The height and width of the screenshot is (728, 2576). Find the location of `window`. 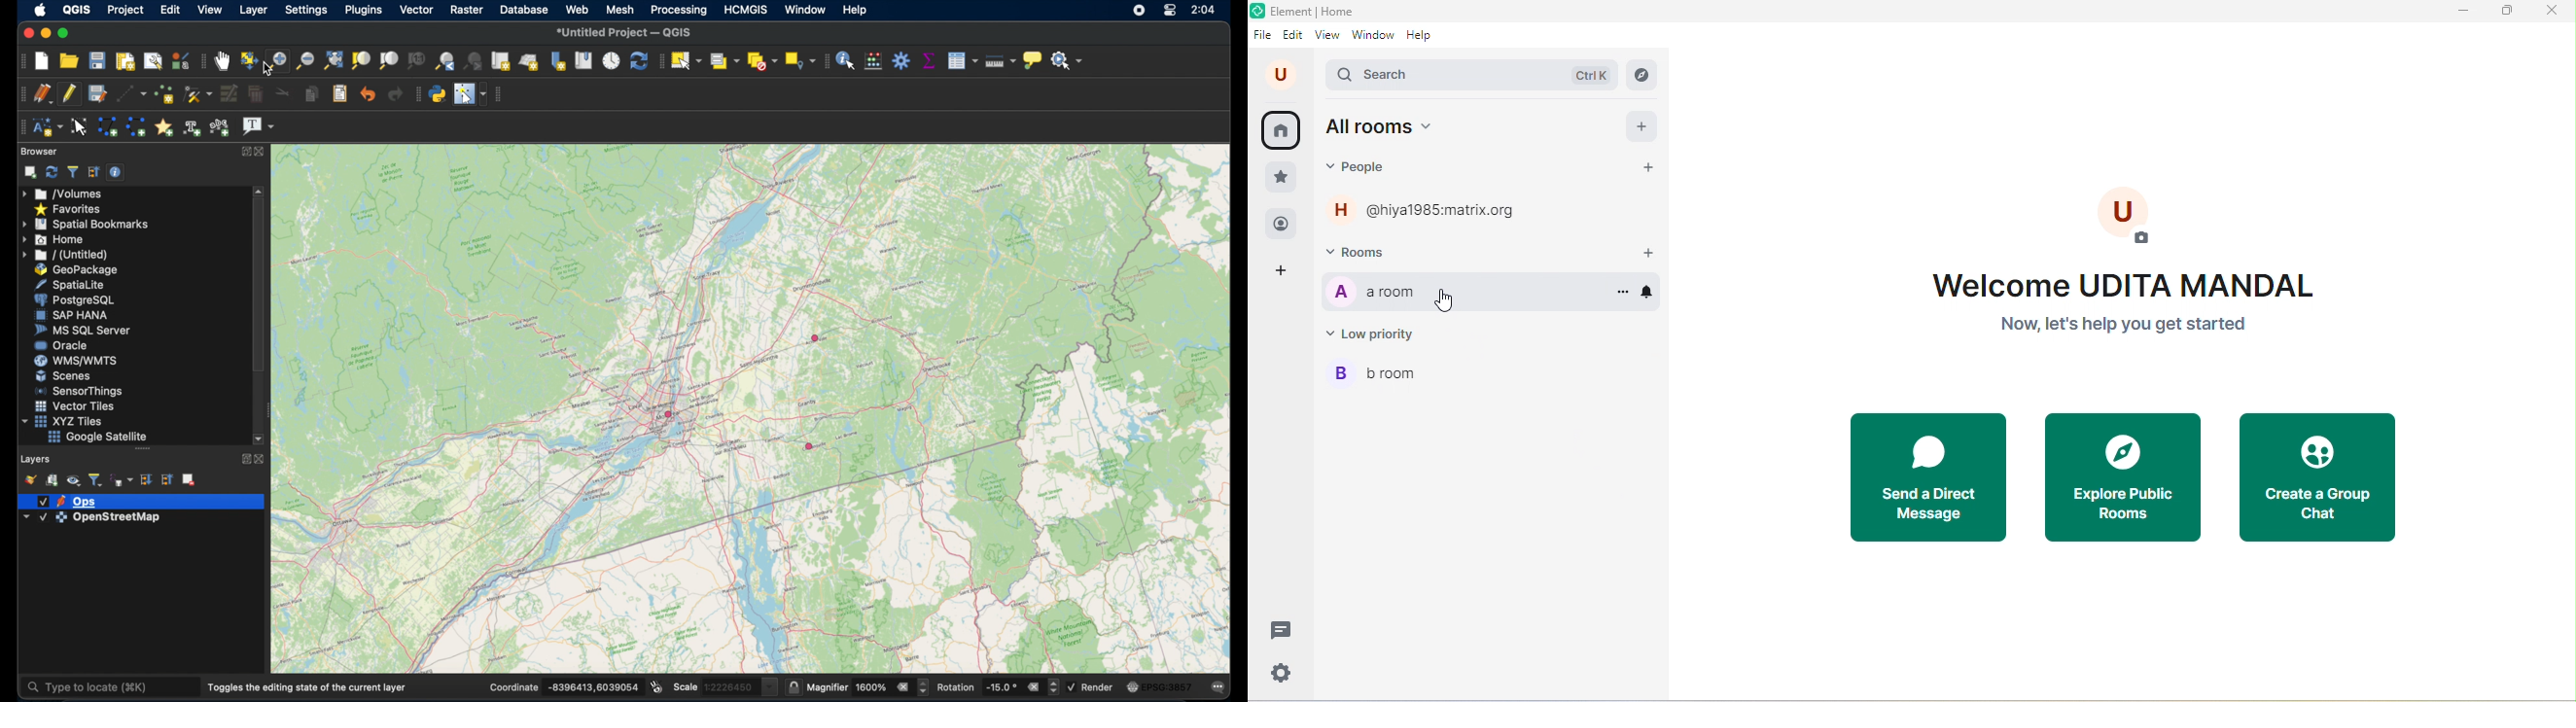

window is located at coordinates (1372, 36).